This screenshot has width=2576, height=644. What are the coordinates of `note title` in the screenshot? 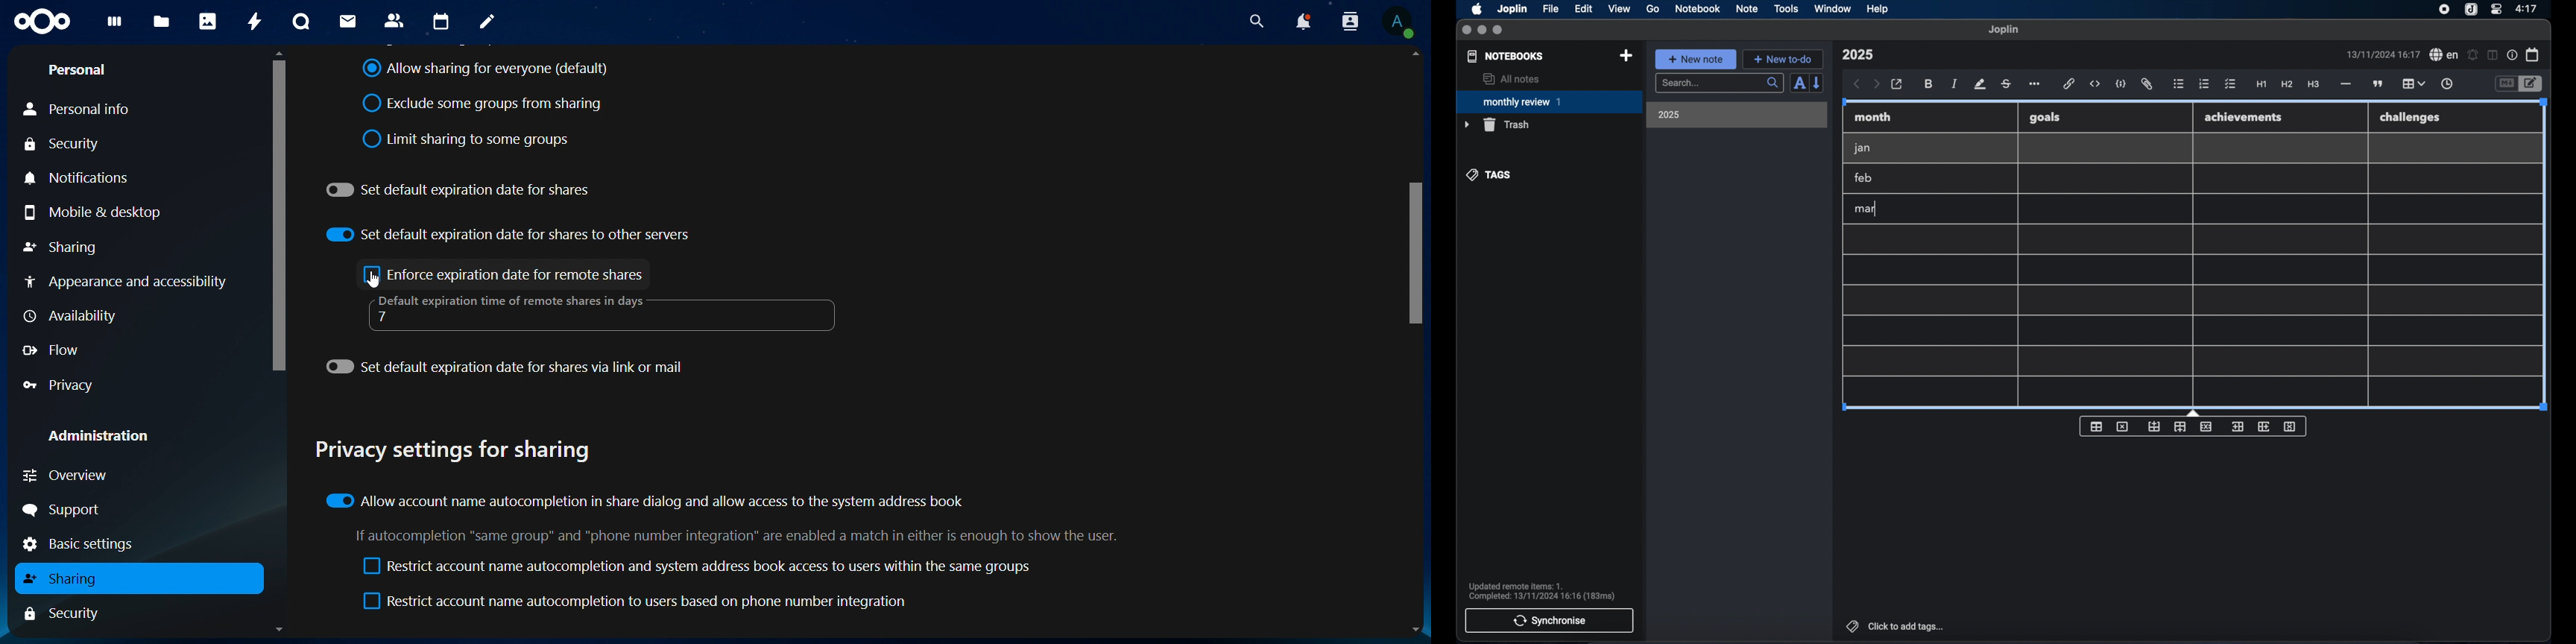 It's located at (1857, 55).